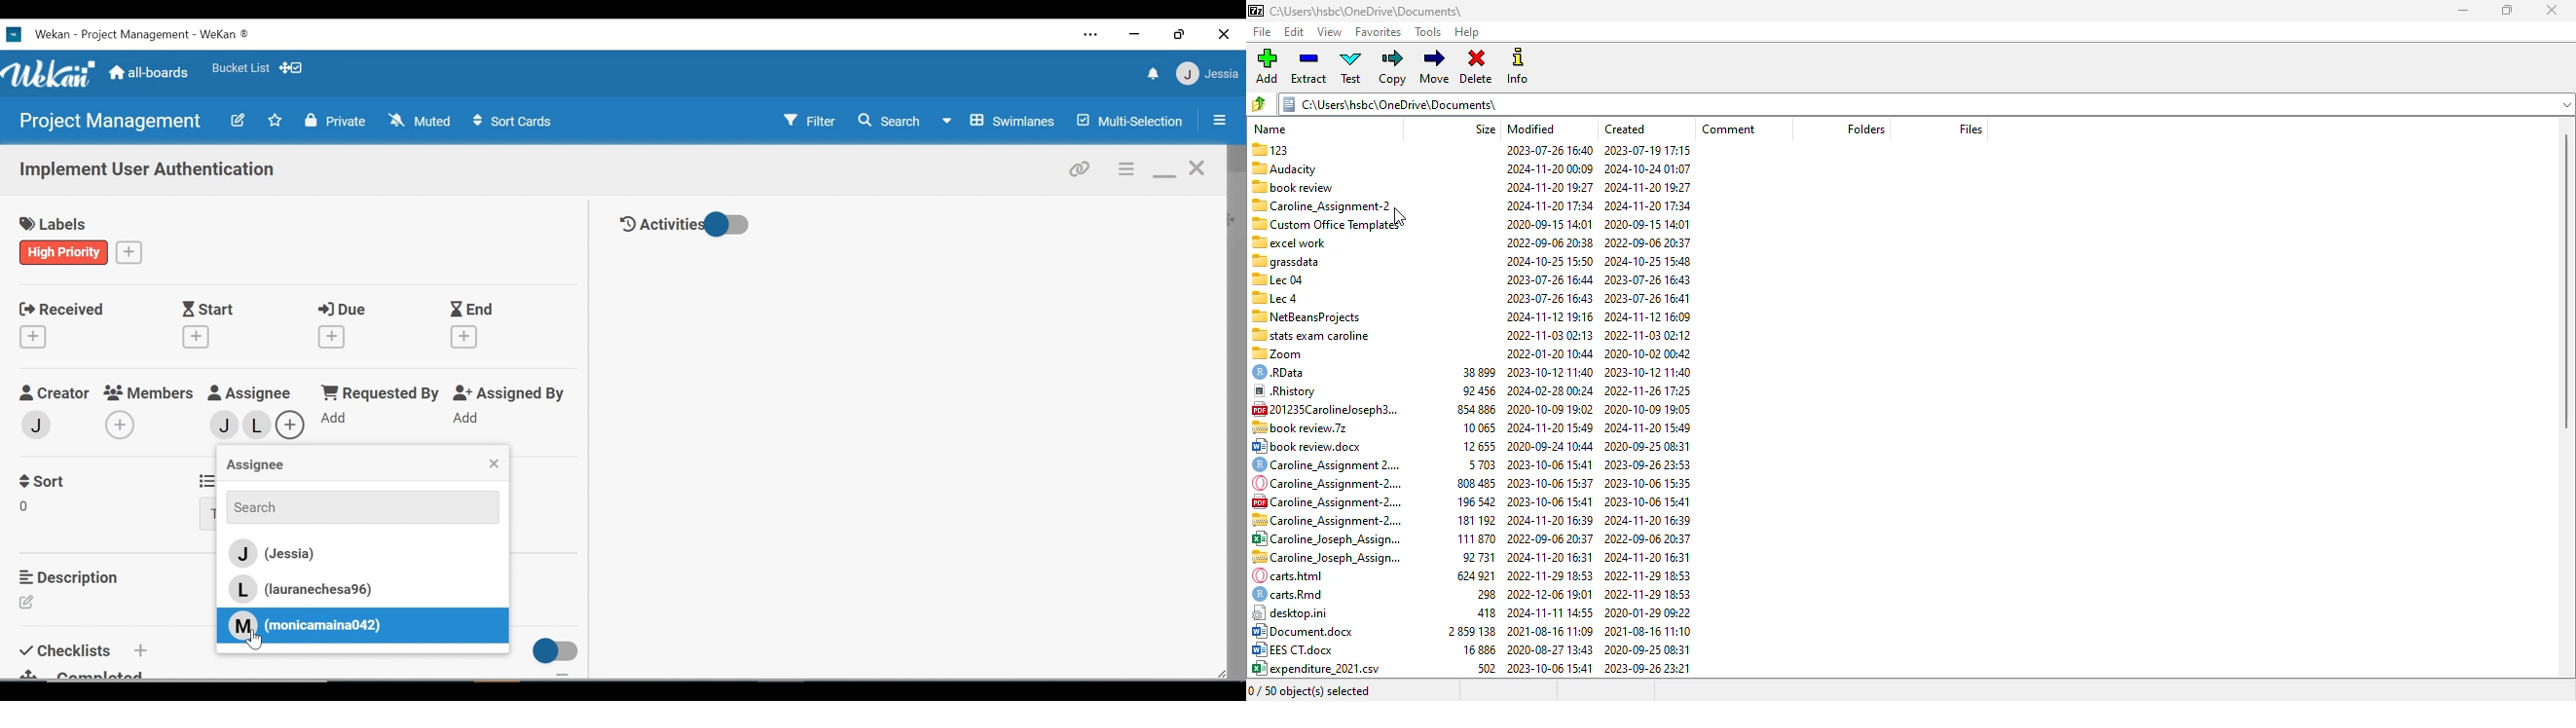 The height and width of the screenshot is (728, 2576). I want to click on 2023-10-06 15:41, so click(1549, 502).